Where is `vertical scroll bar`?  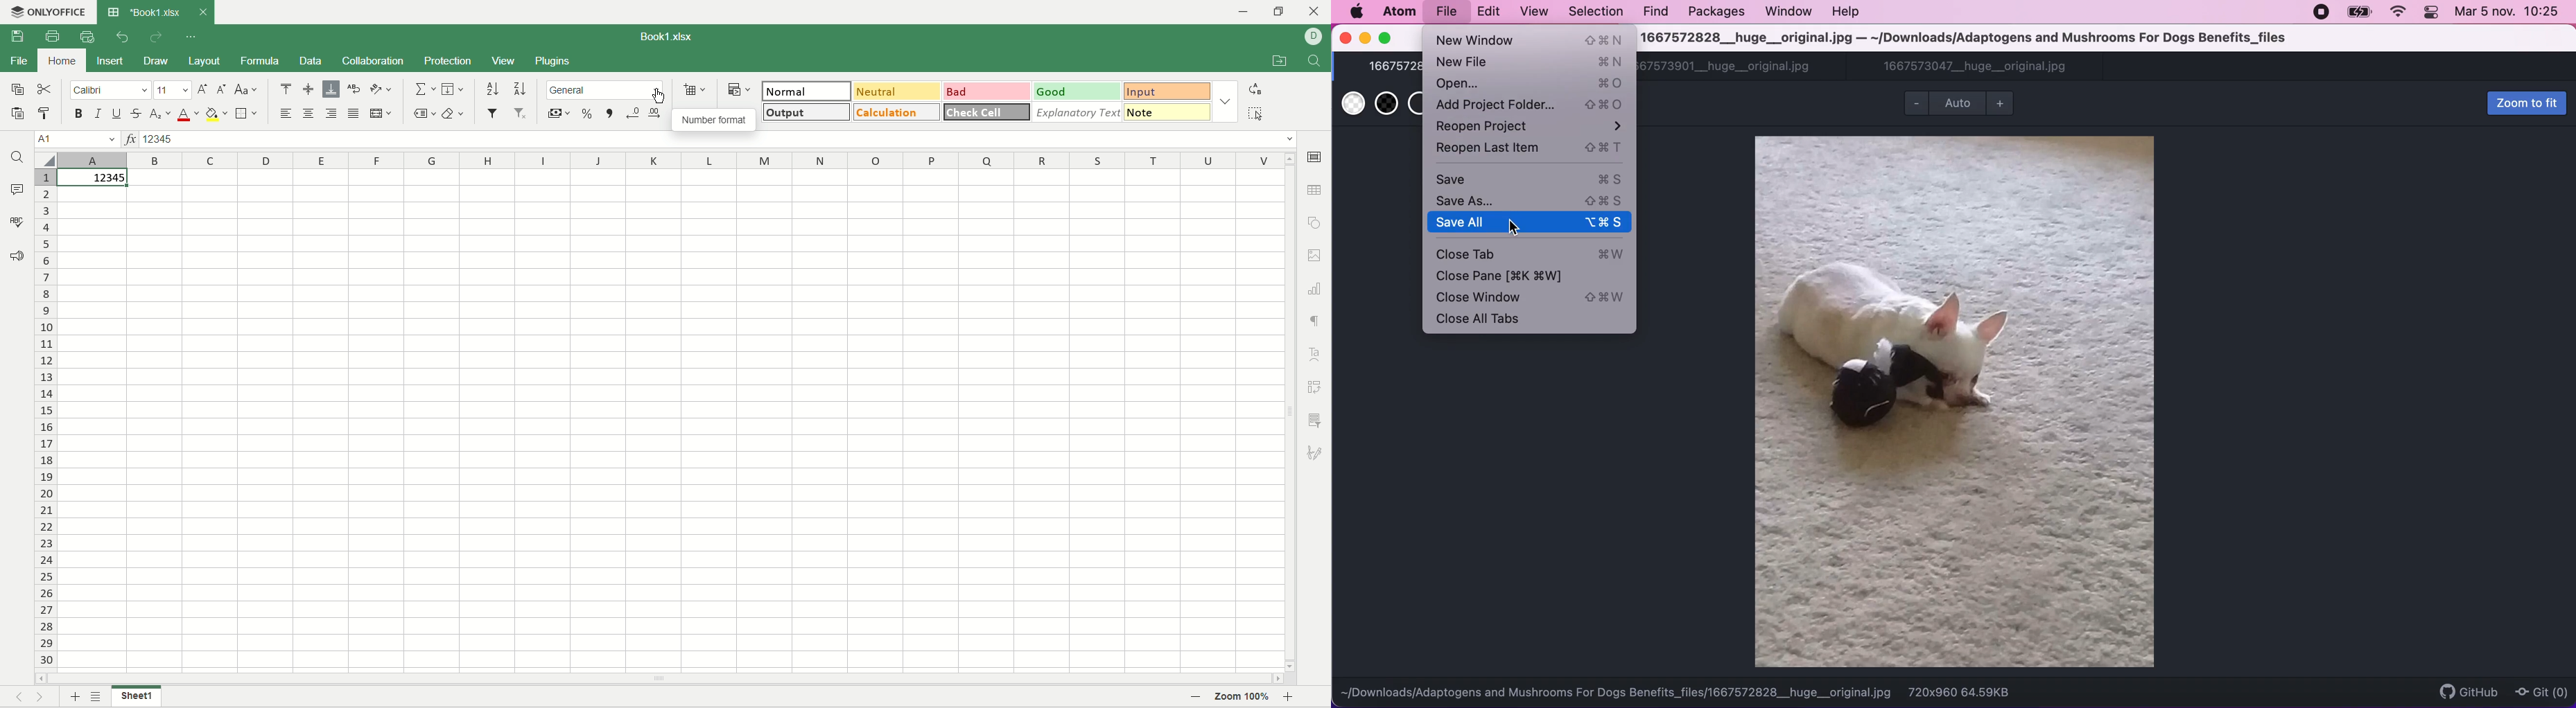 vertical scroll bar is located at coordinates (1291, 412).